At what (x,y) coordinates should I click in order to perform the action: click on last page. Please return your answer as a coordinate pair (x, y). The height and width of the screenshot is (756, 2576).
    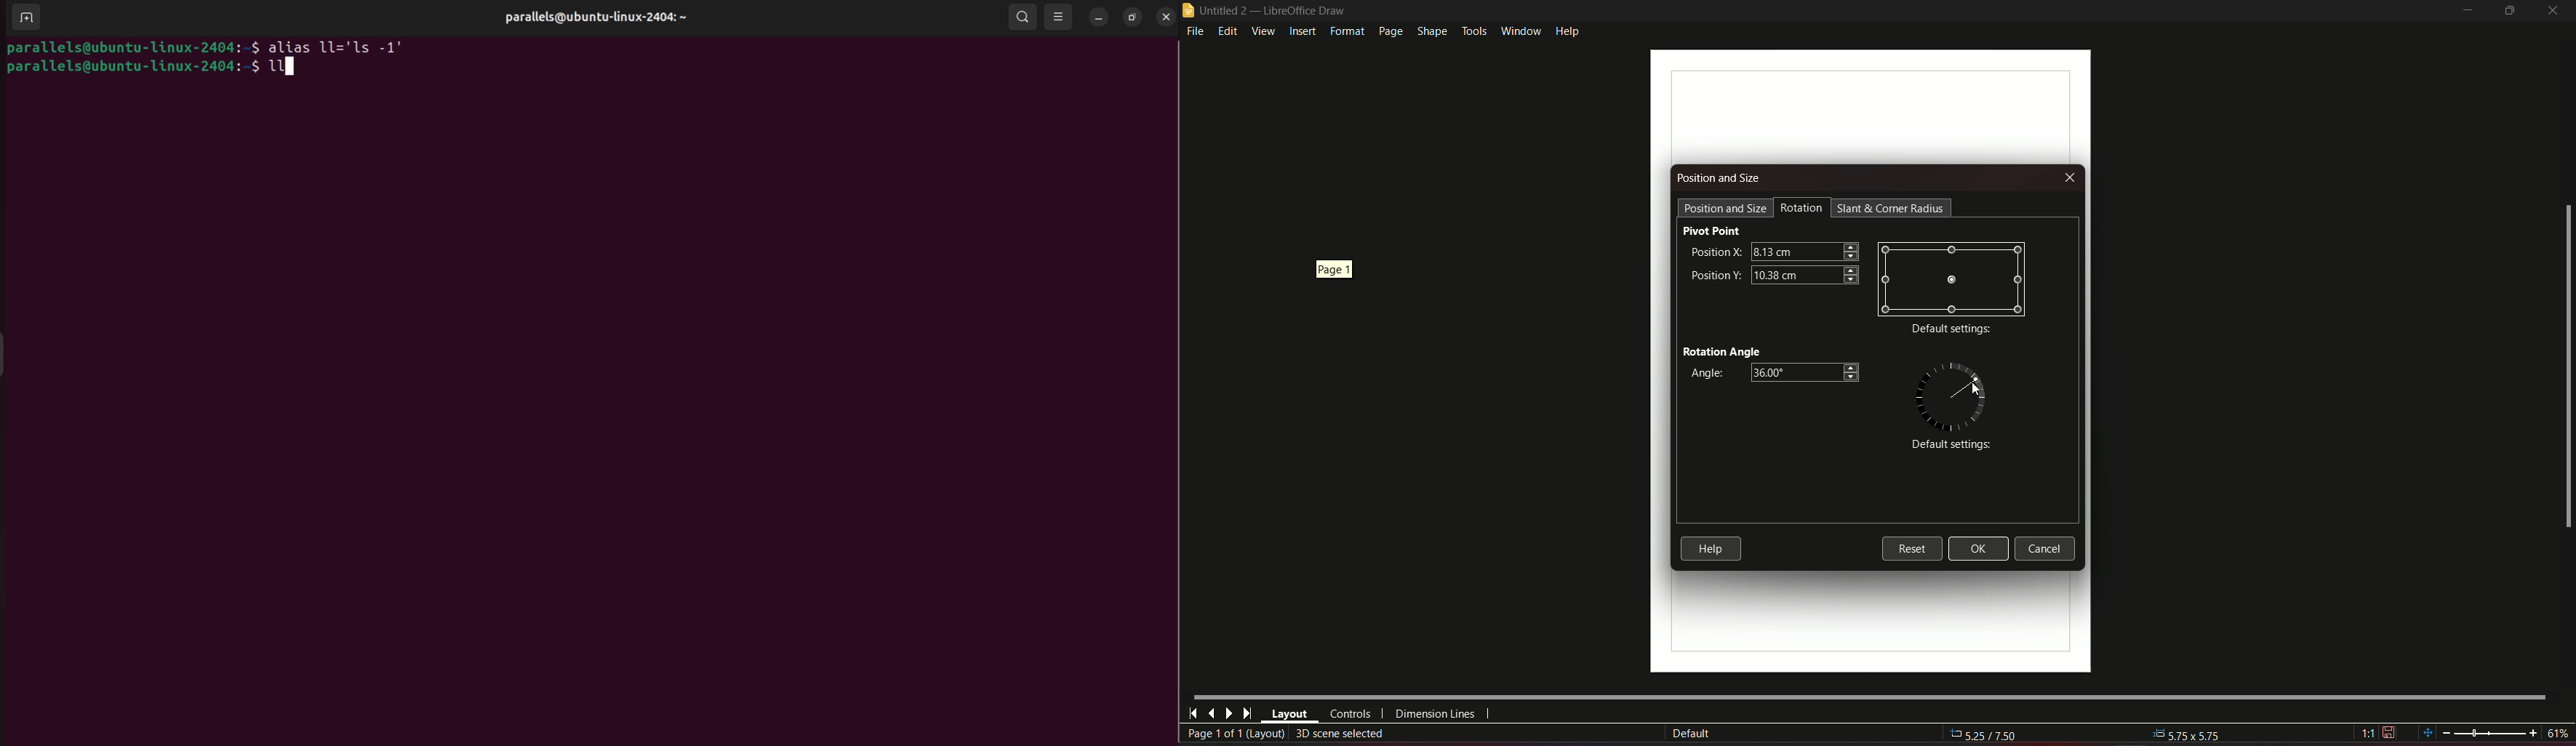
    Looking at the image, I should click on (1247, 714).